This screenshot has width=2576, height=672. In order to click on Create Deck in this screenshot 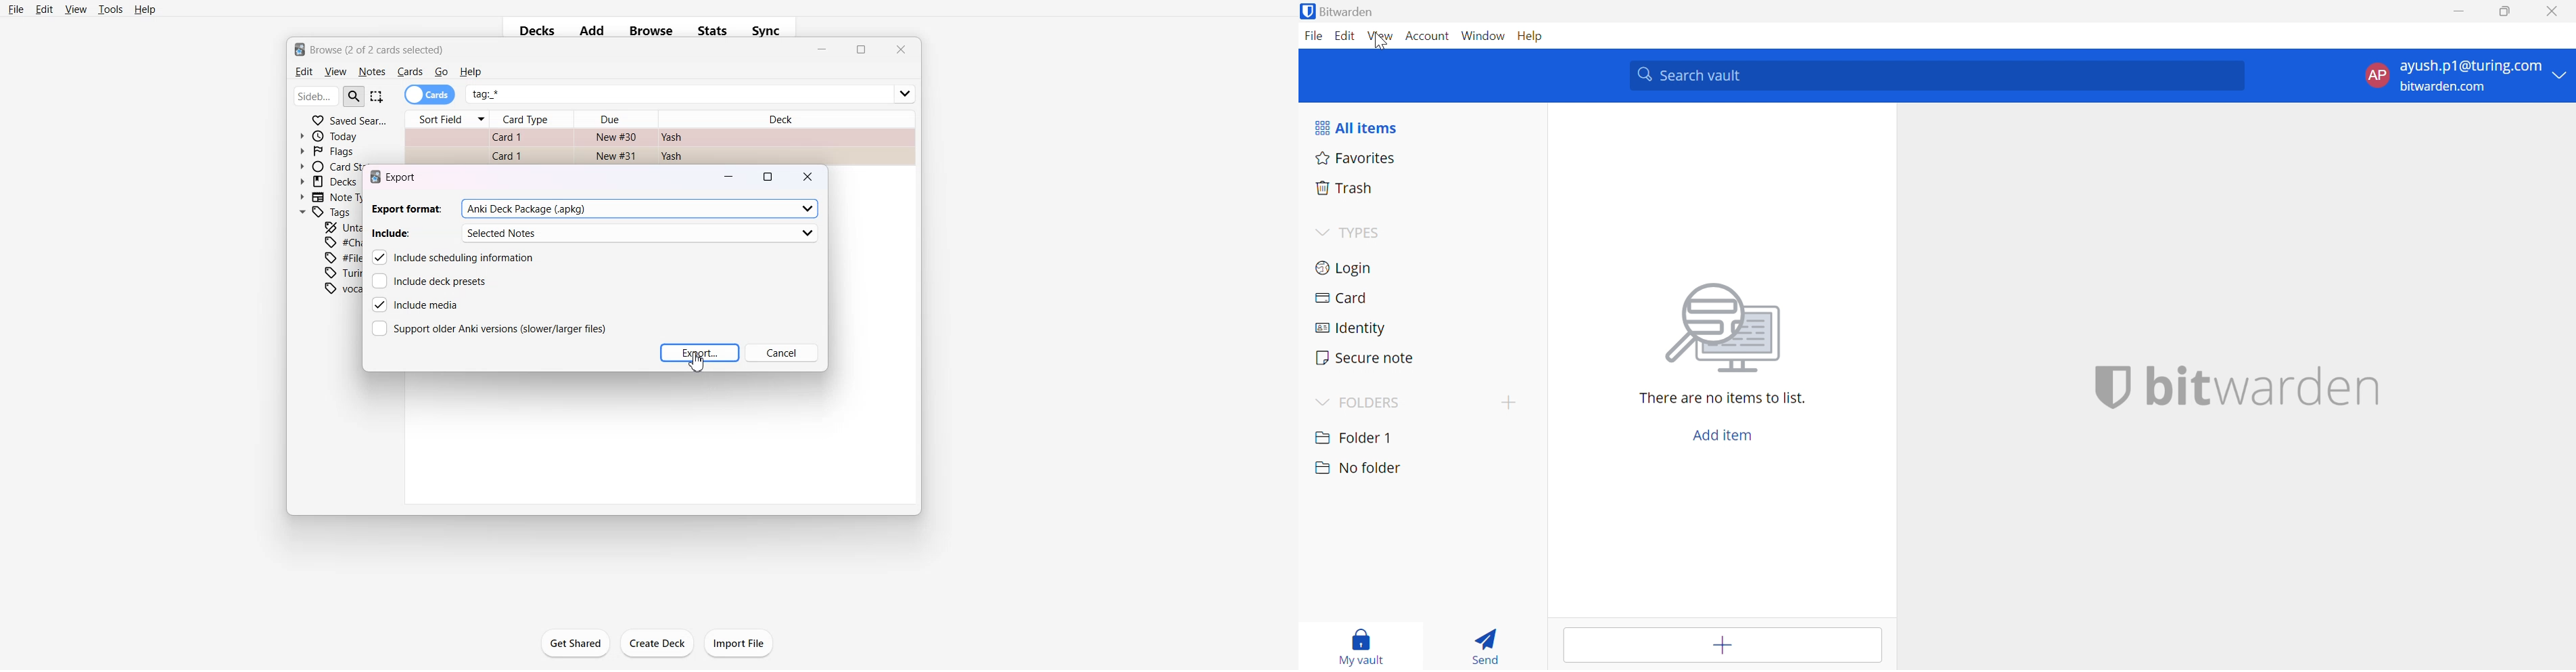, I will do `click(657, 644)`.